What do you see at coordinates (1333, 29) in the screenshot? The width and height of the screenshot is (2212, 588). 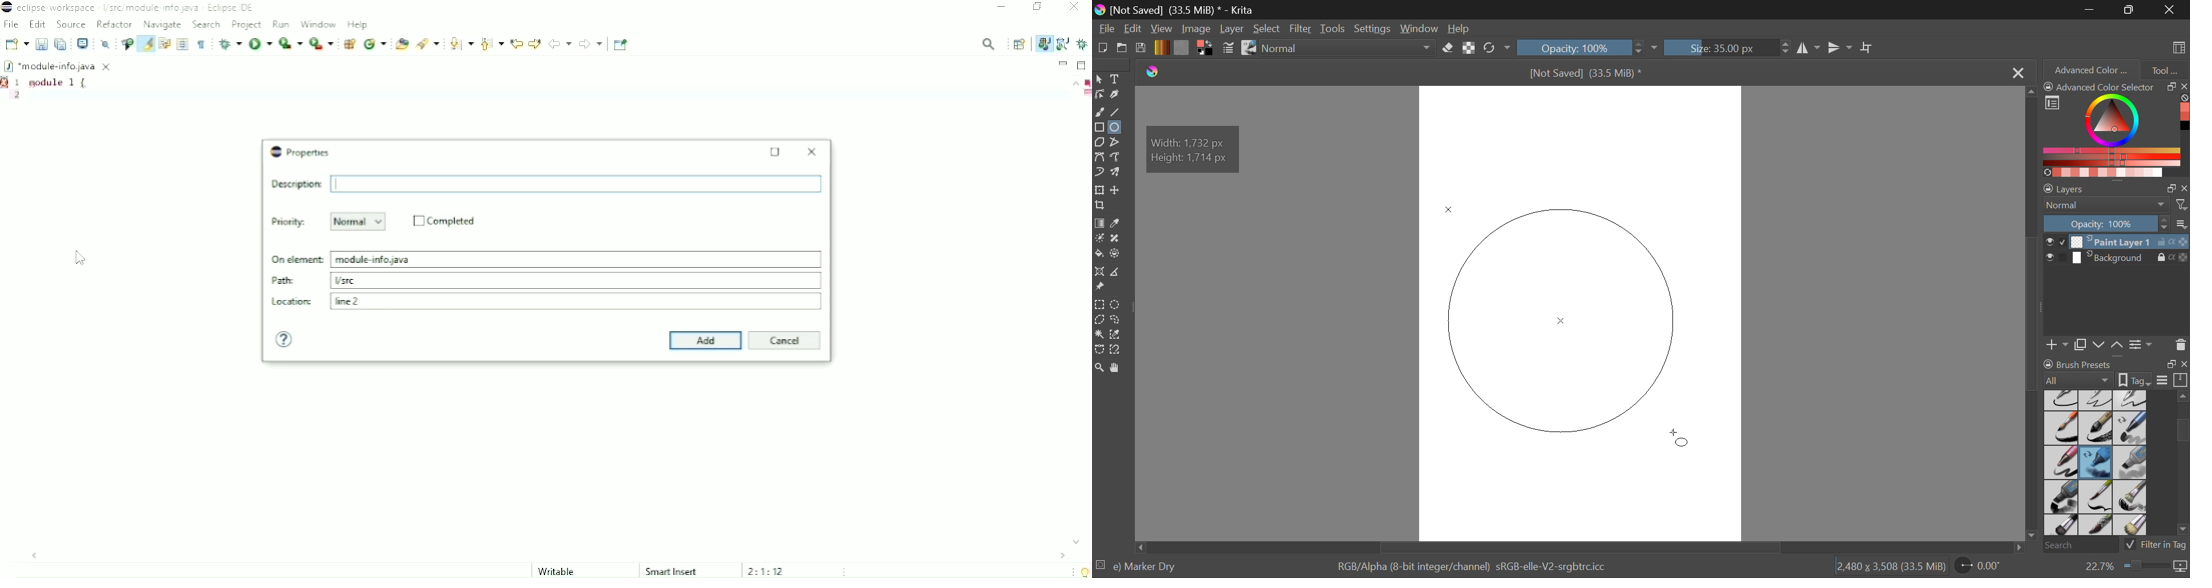 I see `Tools` at bounding box center [1333, 29].